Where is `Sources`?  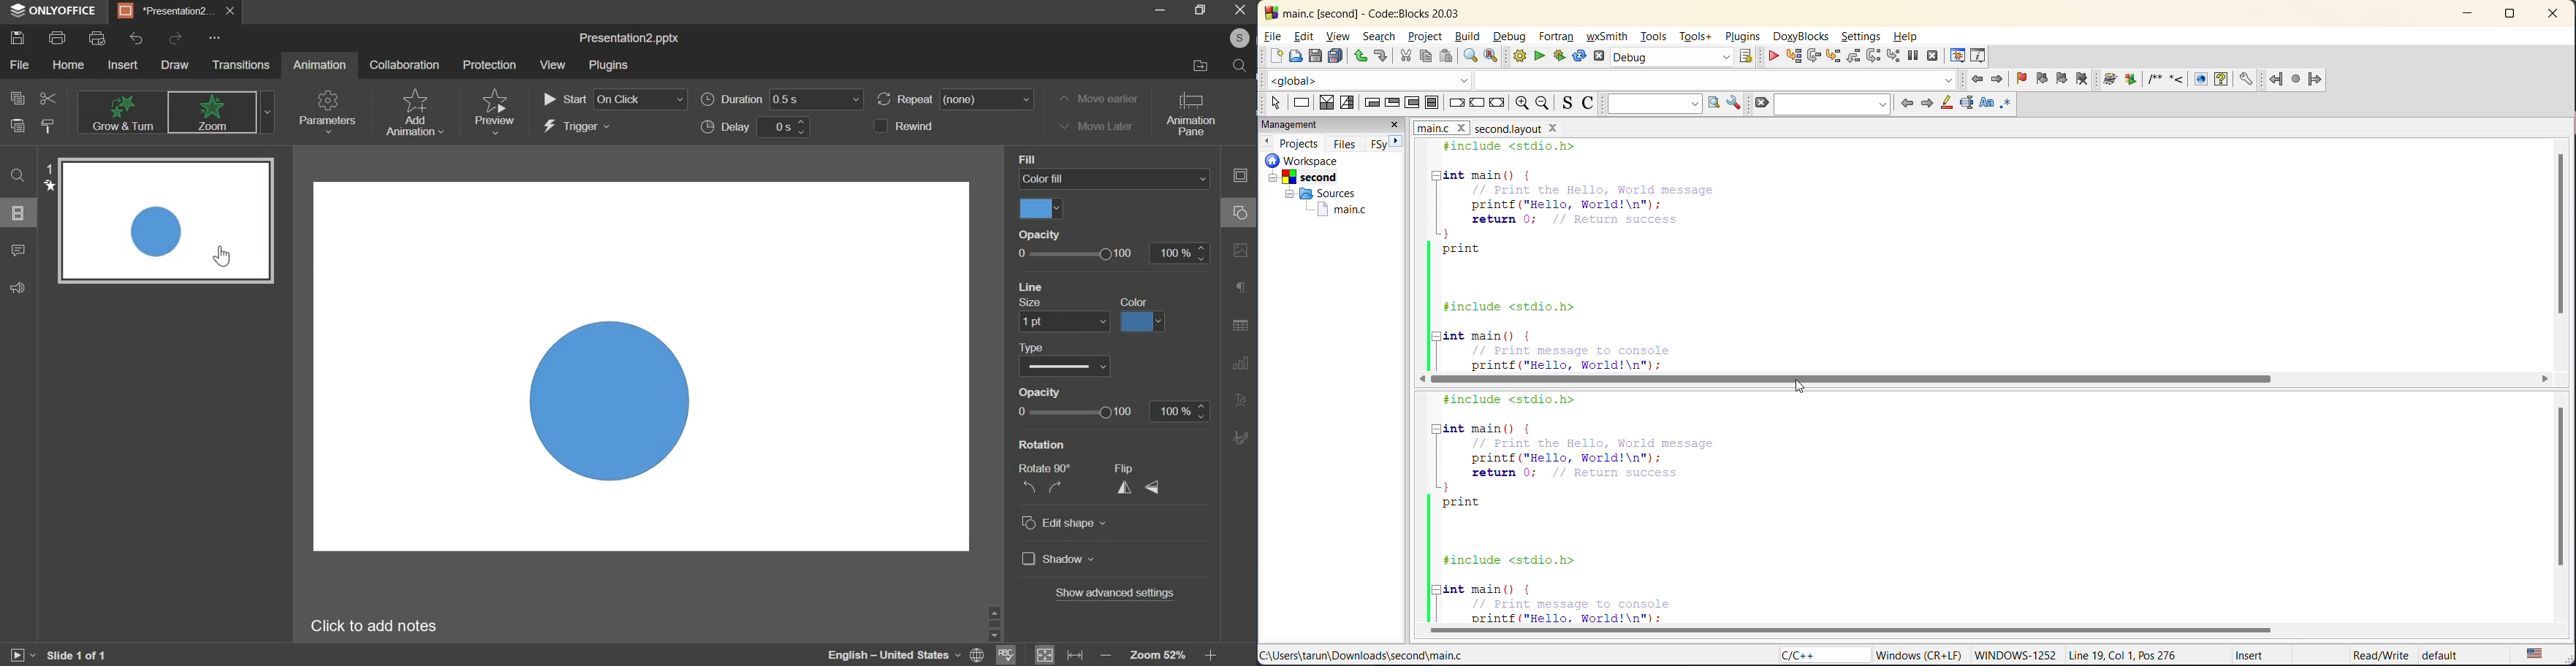
Sources is located at coordinates (1317, 193).